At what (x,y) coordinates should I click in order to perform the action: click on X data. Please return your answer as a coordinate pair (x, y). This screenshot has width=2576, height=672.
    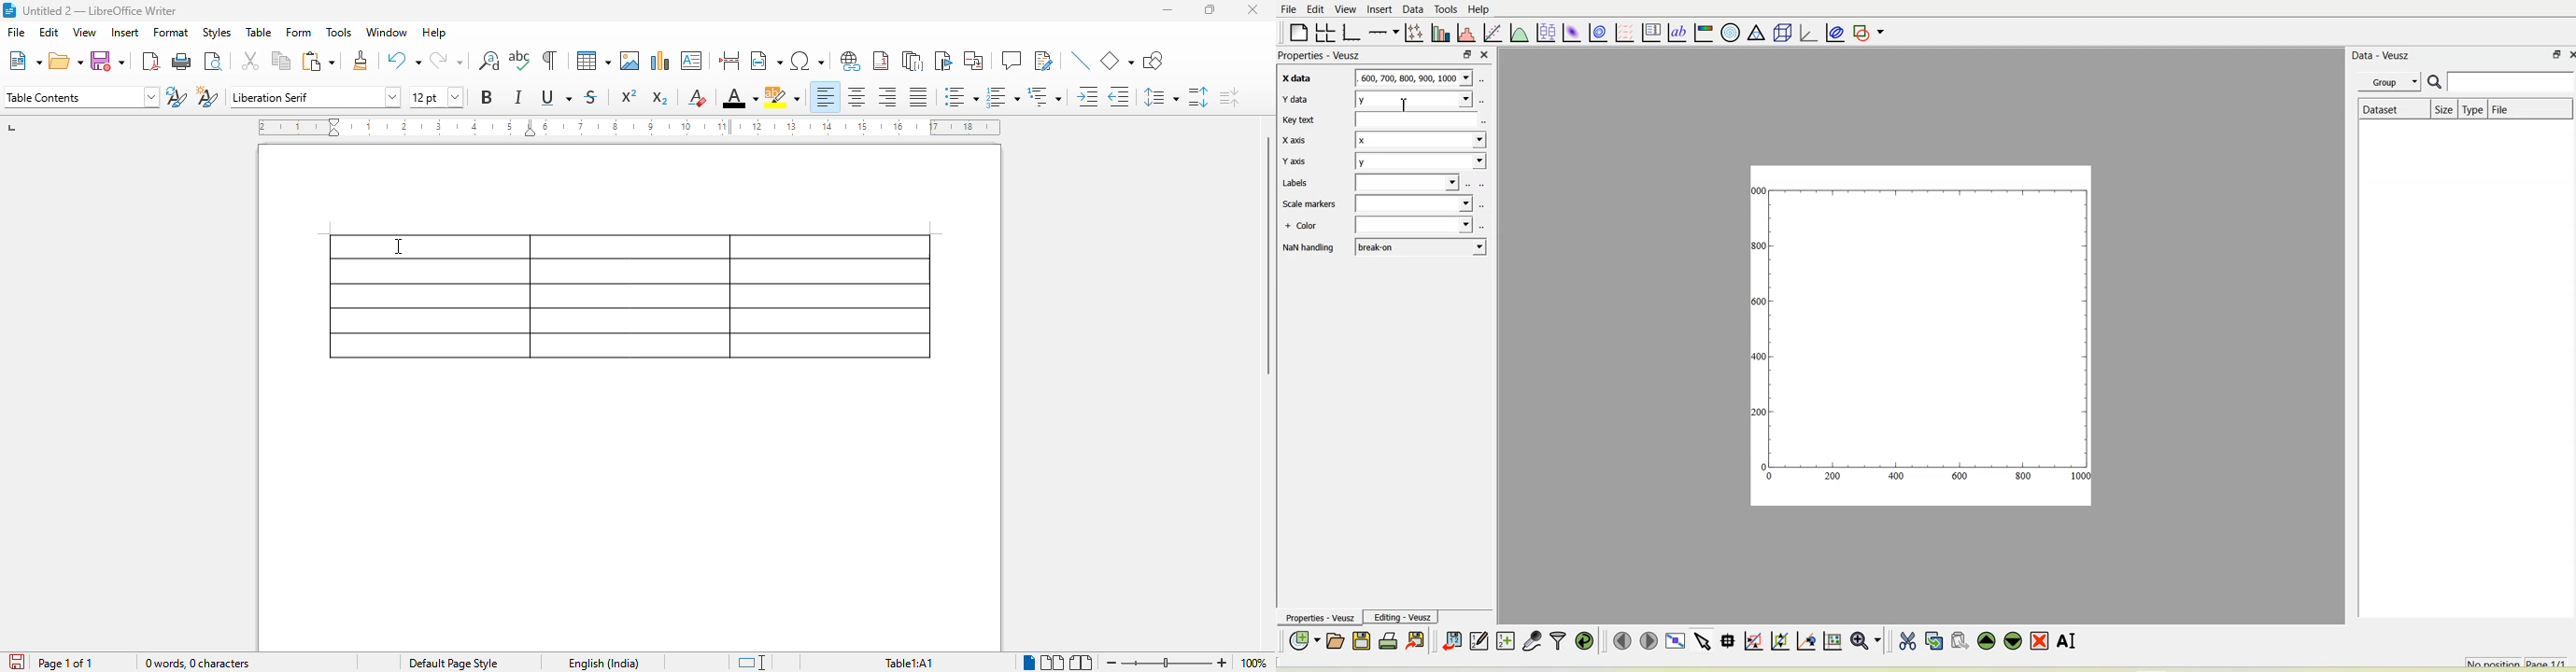
    Looking at the image, I should click on (1302, 77).